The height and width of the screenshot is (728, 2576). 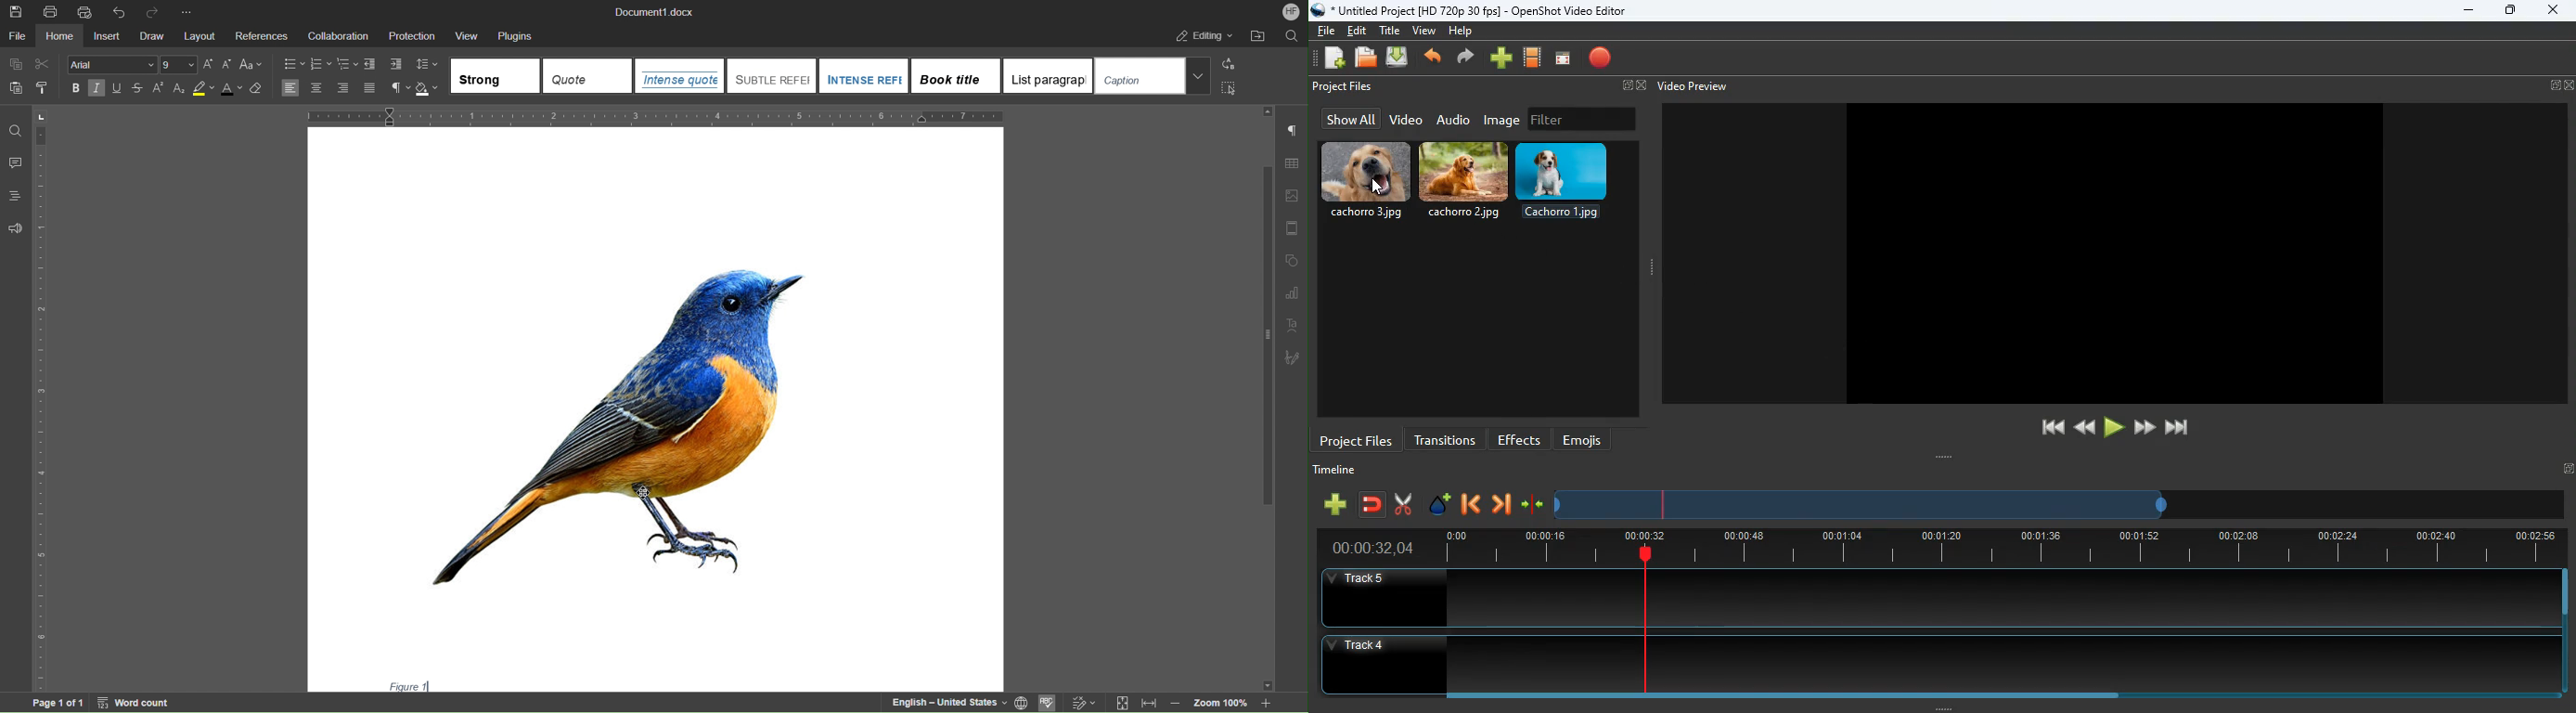 I want to click on Insert, so click(x=104, y=38).